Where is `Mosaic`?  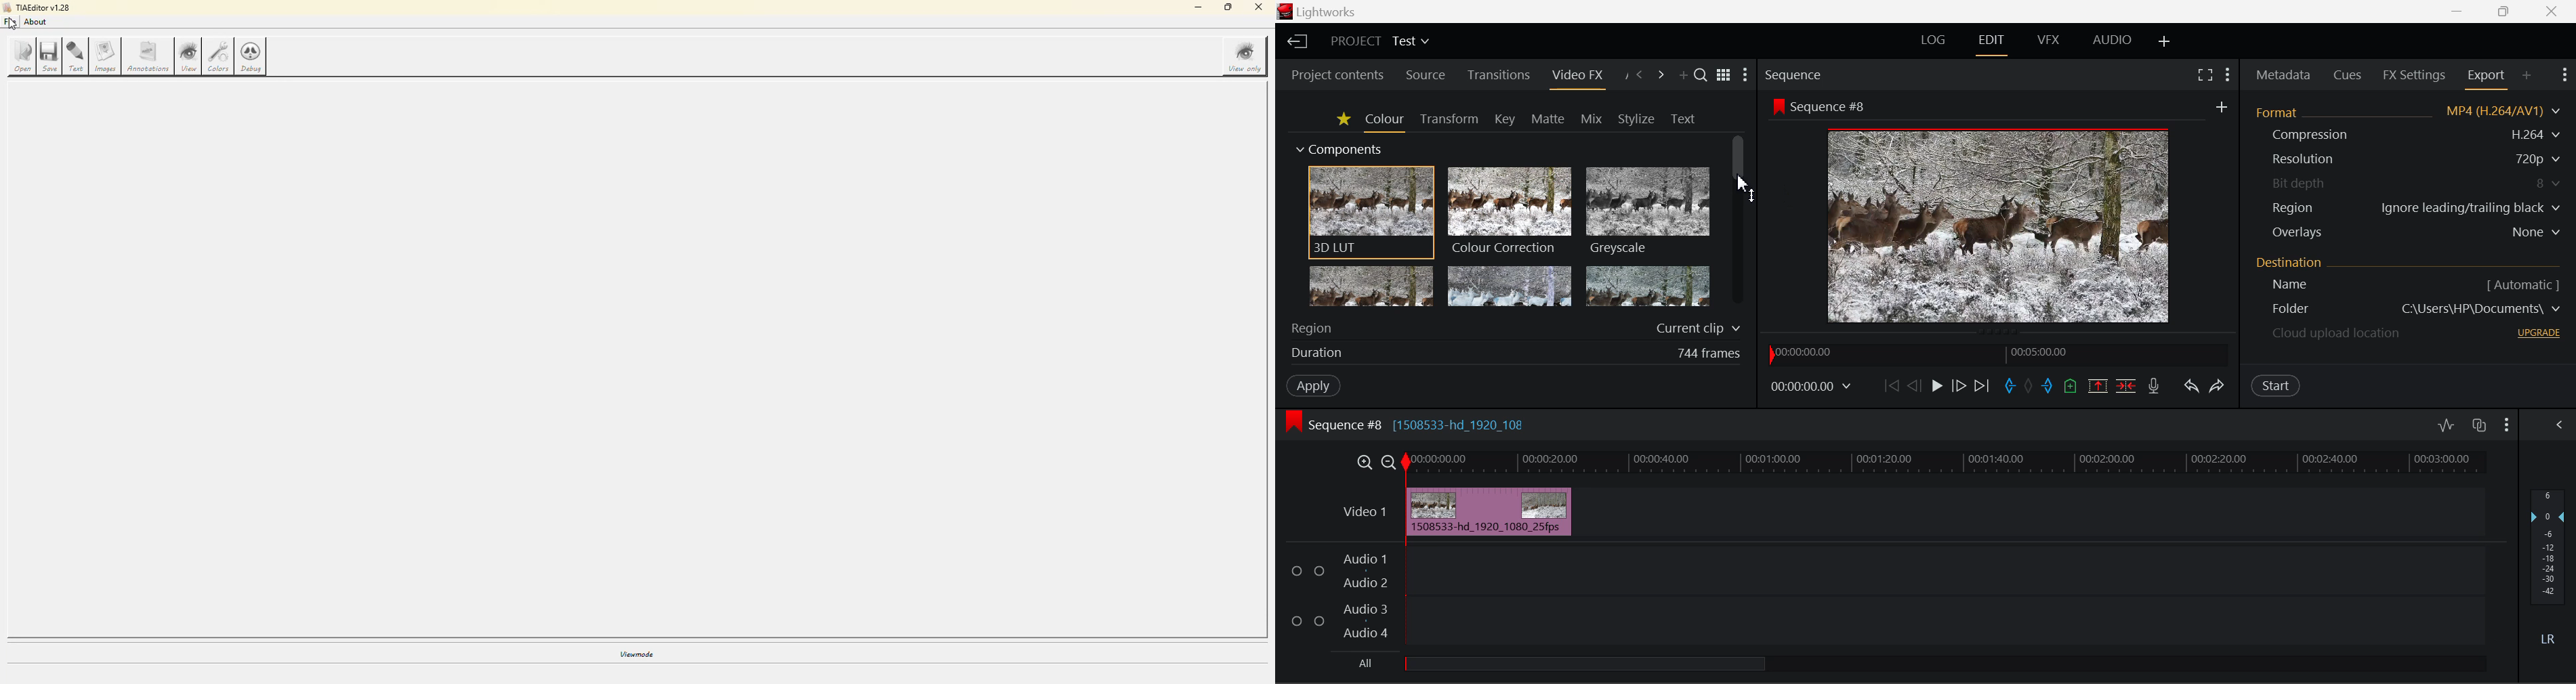
Mosaic is located at coordinates (1508, 288).